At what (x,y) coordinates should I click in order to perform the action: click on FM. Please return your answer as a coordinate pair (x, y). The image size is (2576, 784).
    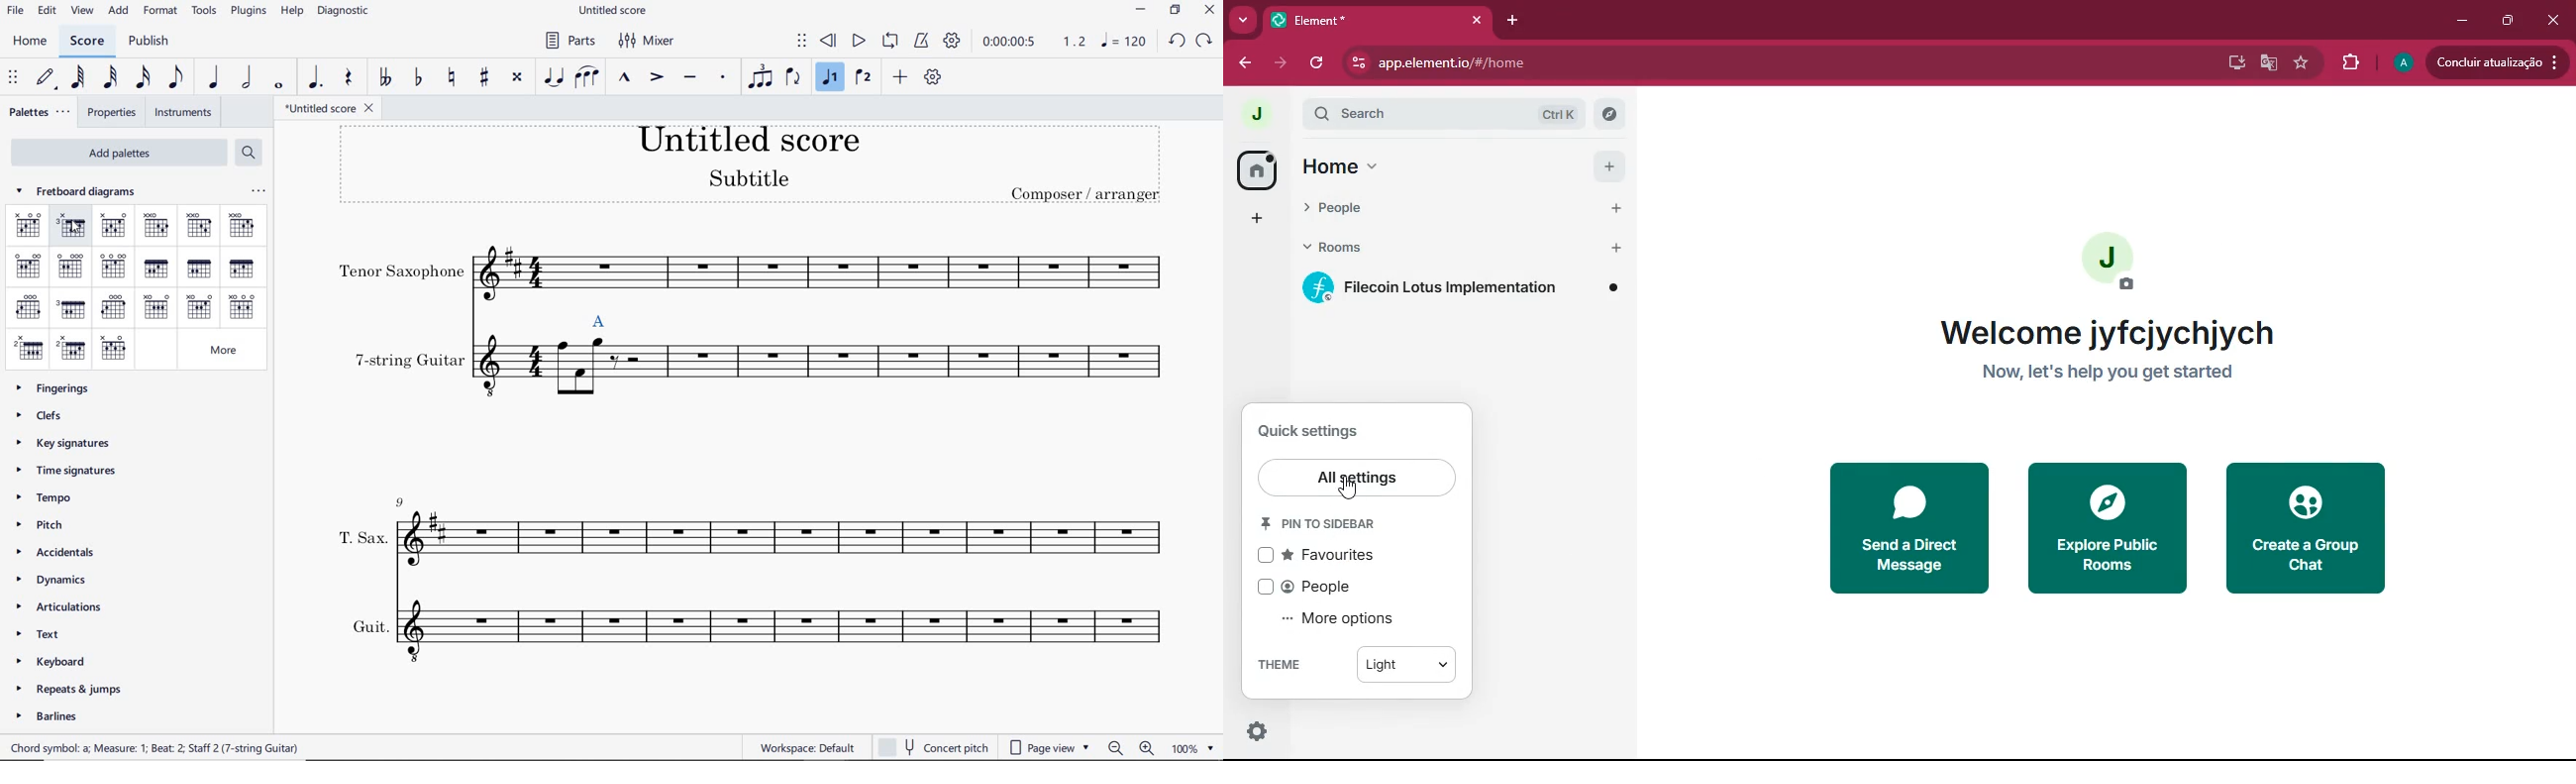
    Looking at the image, I should click on (197, 268).